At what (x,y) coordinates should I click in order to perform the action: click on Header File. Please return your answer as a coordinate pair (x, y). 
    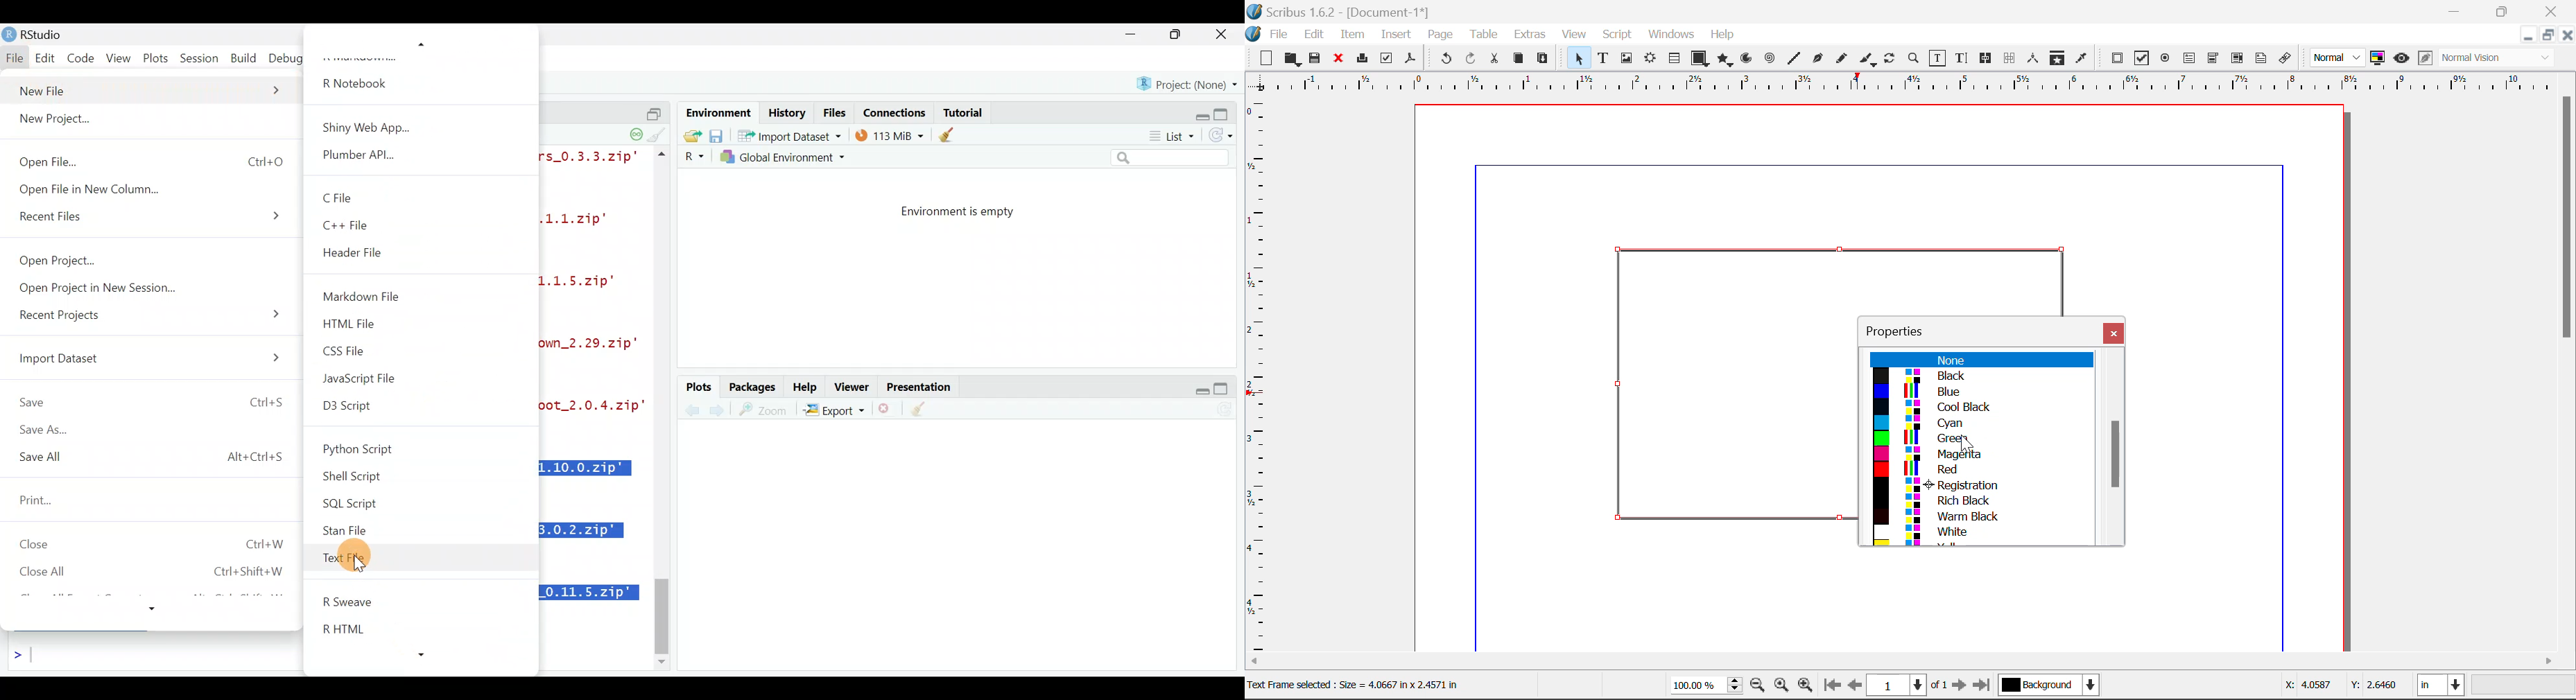
    Looking at the image, I should click on (362, 255).